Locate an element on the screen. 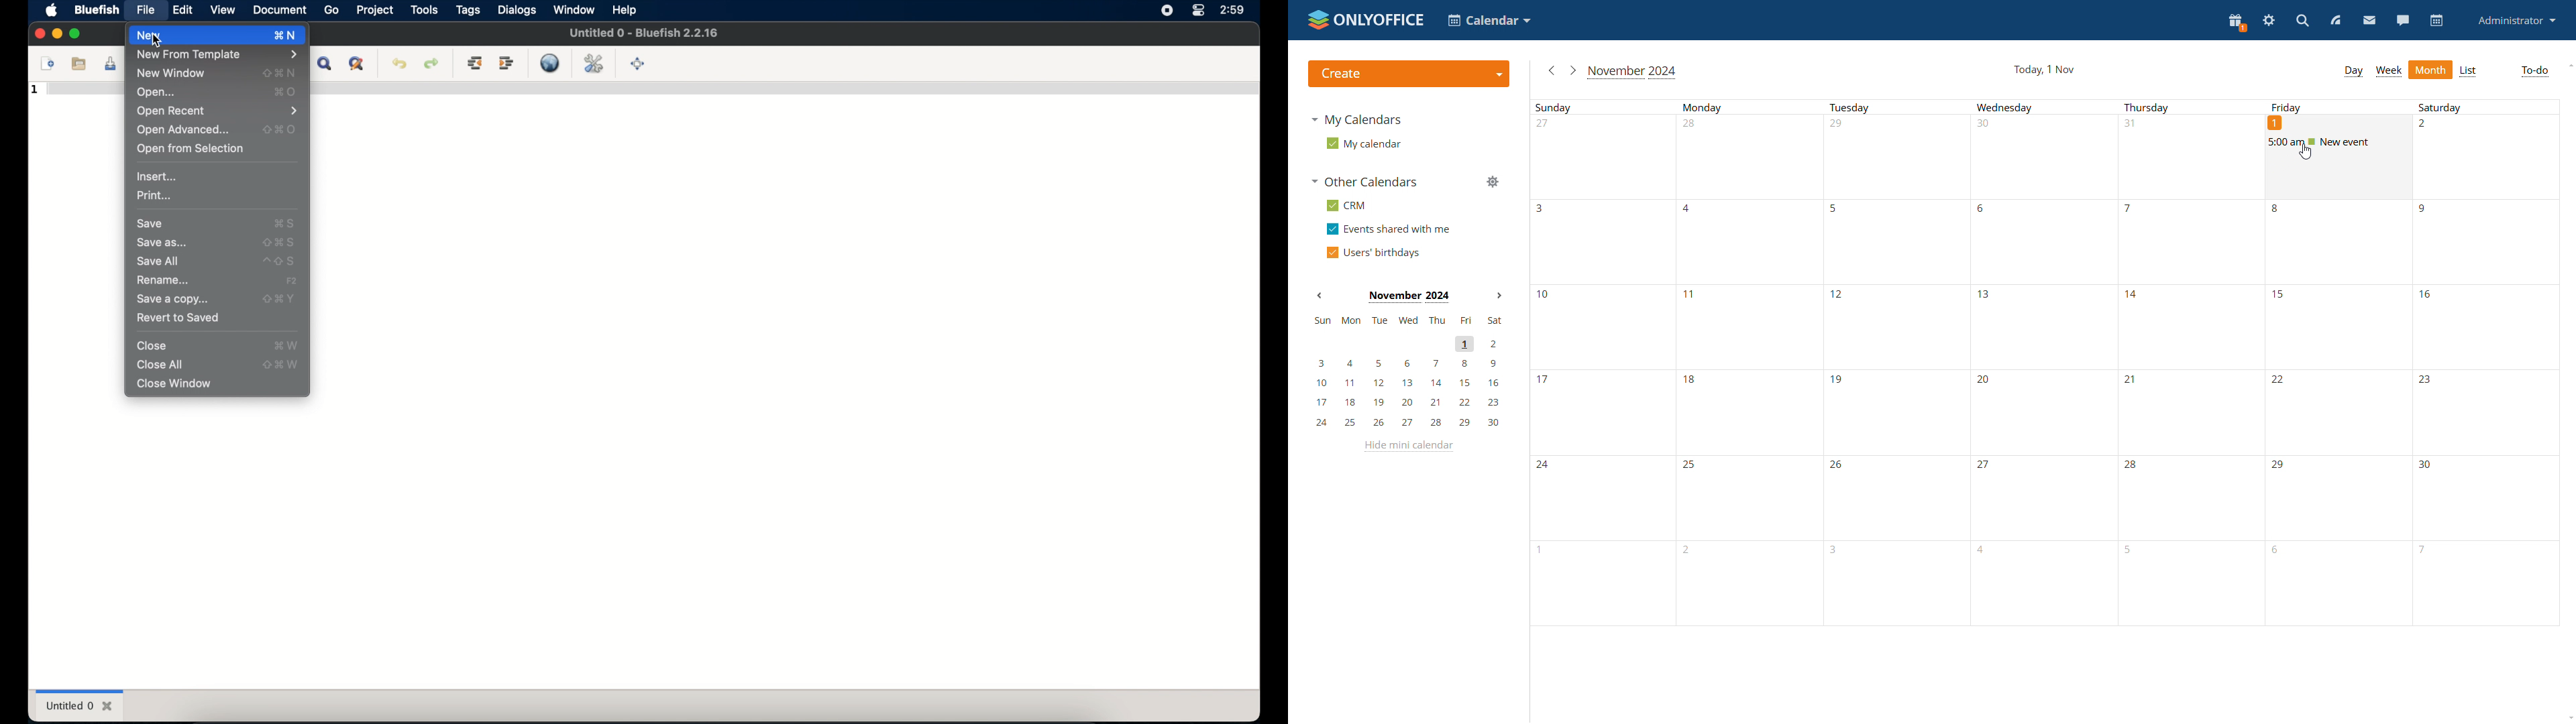 The width and height of the screenshot is (2576, 728). cursor is located at coordinates (158, 42).